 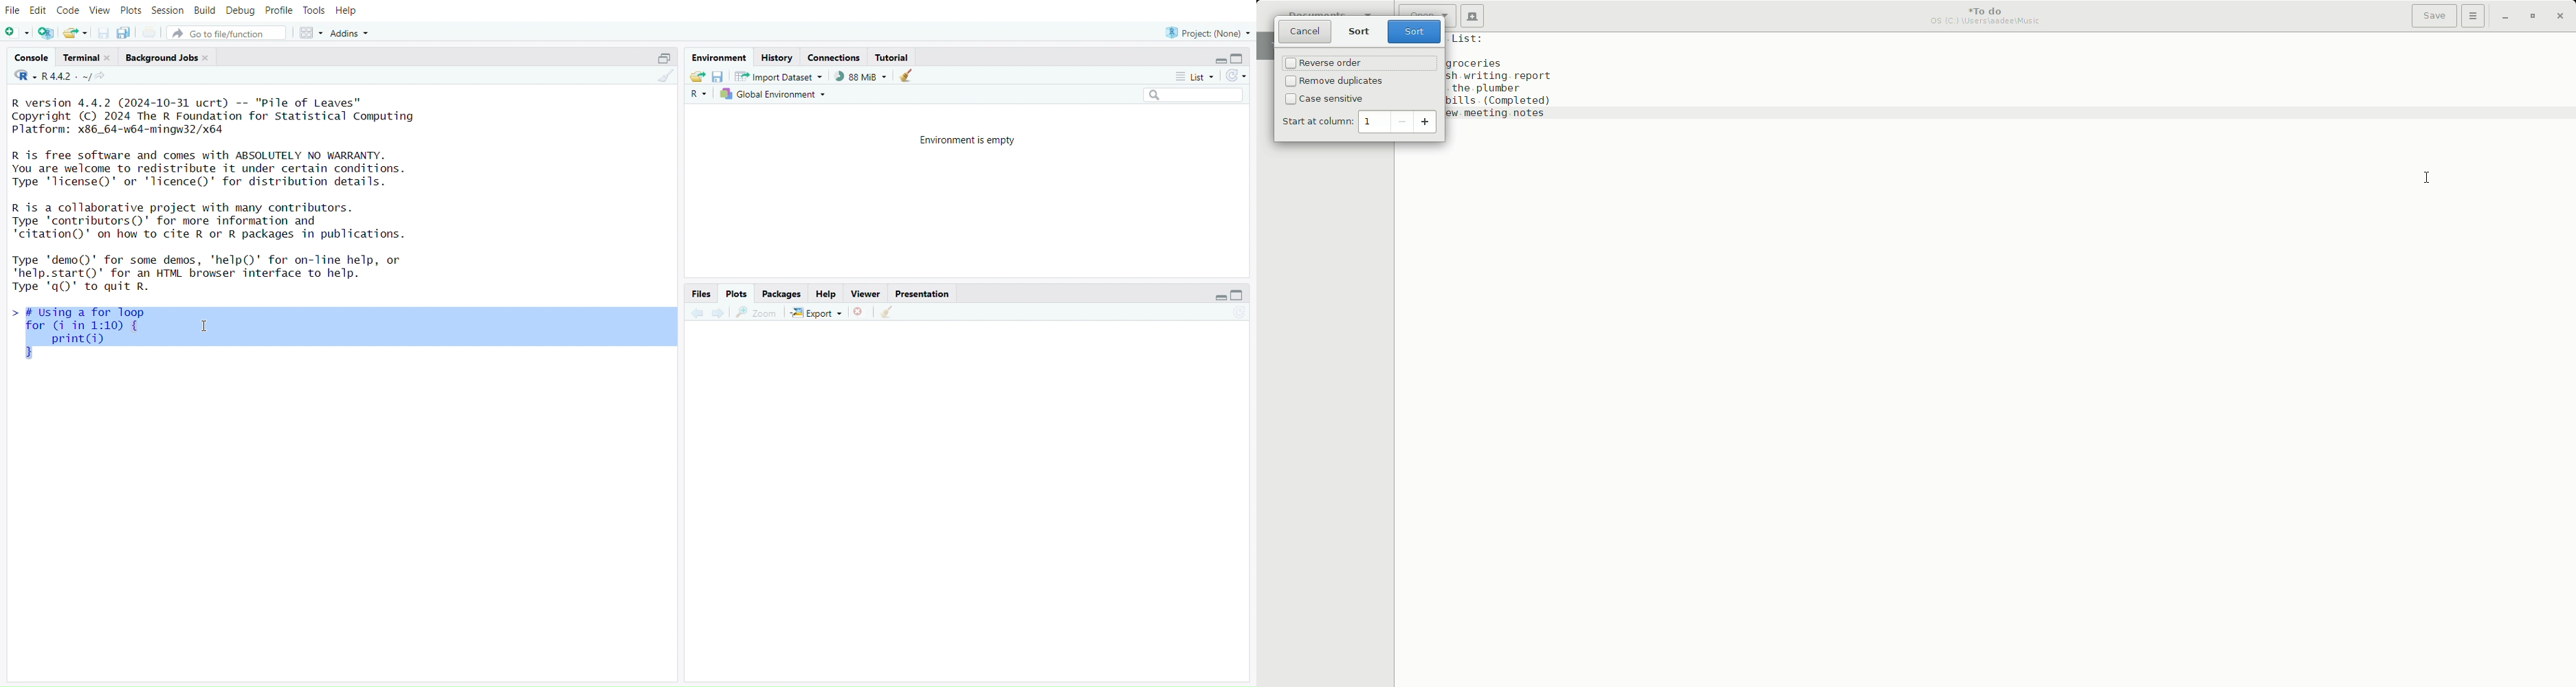 I want to click on cursor, so click(x=204, y=327).